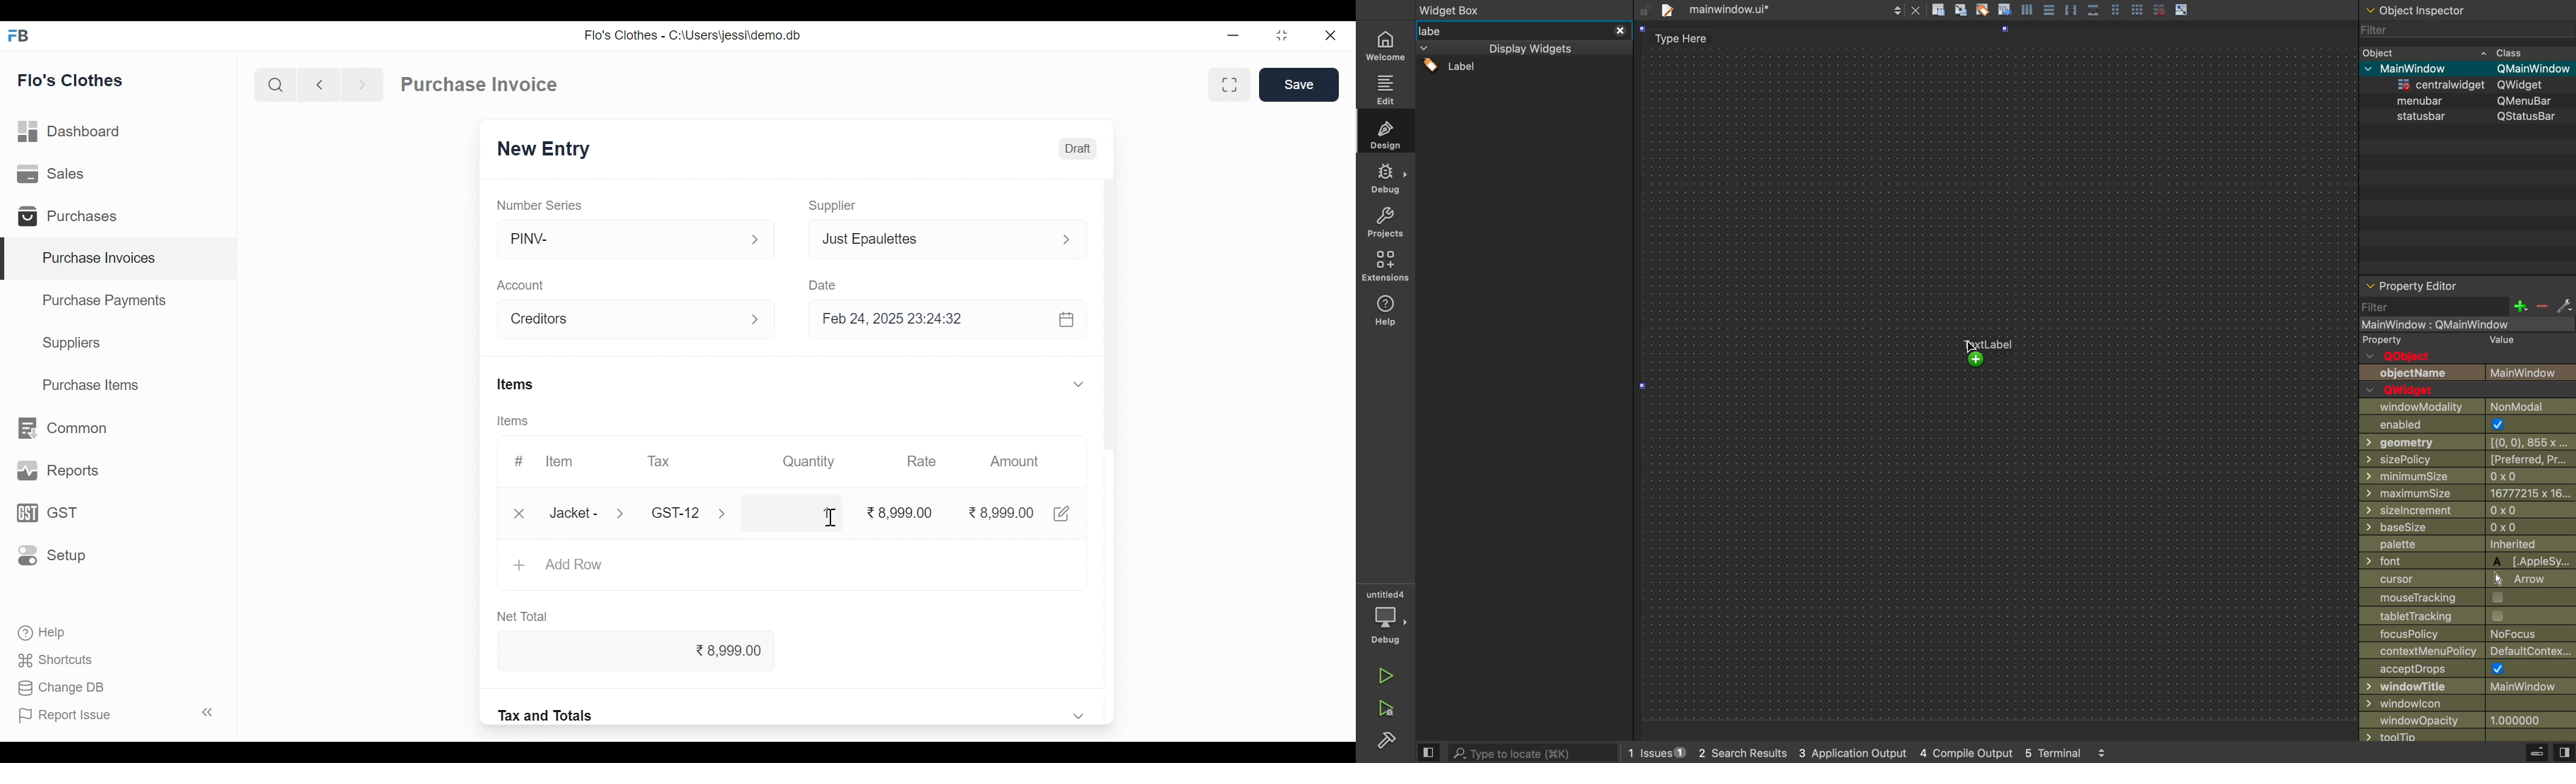 This screenshot has height=784, width=2576. Describe the element at coordinates (362, 85) in the screenshot. I see `Navigate forward` at that location.